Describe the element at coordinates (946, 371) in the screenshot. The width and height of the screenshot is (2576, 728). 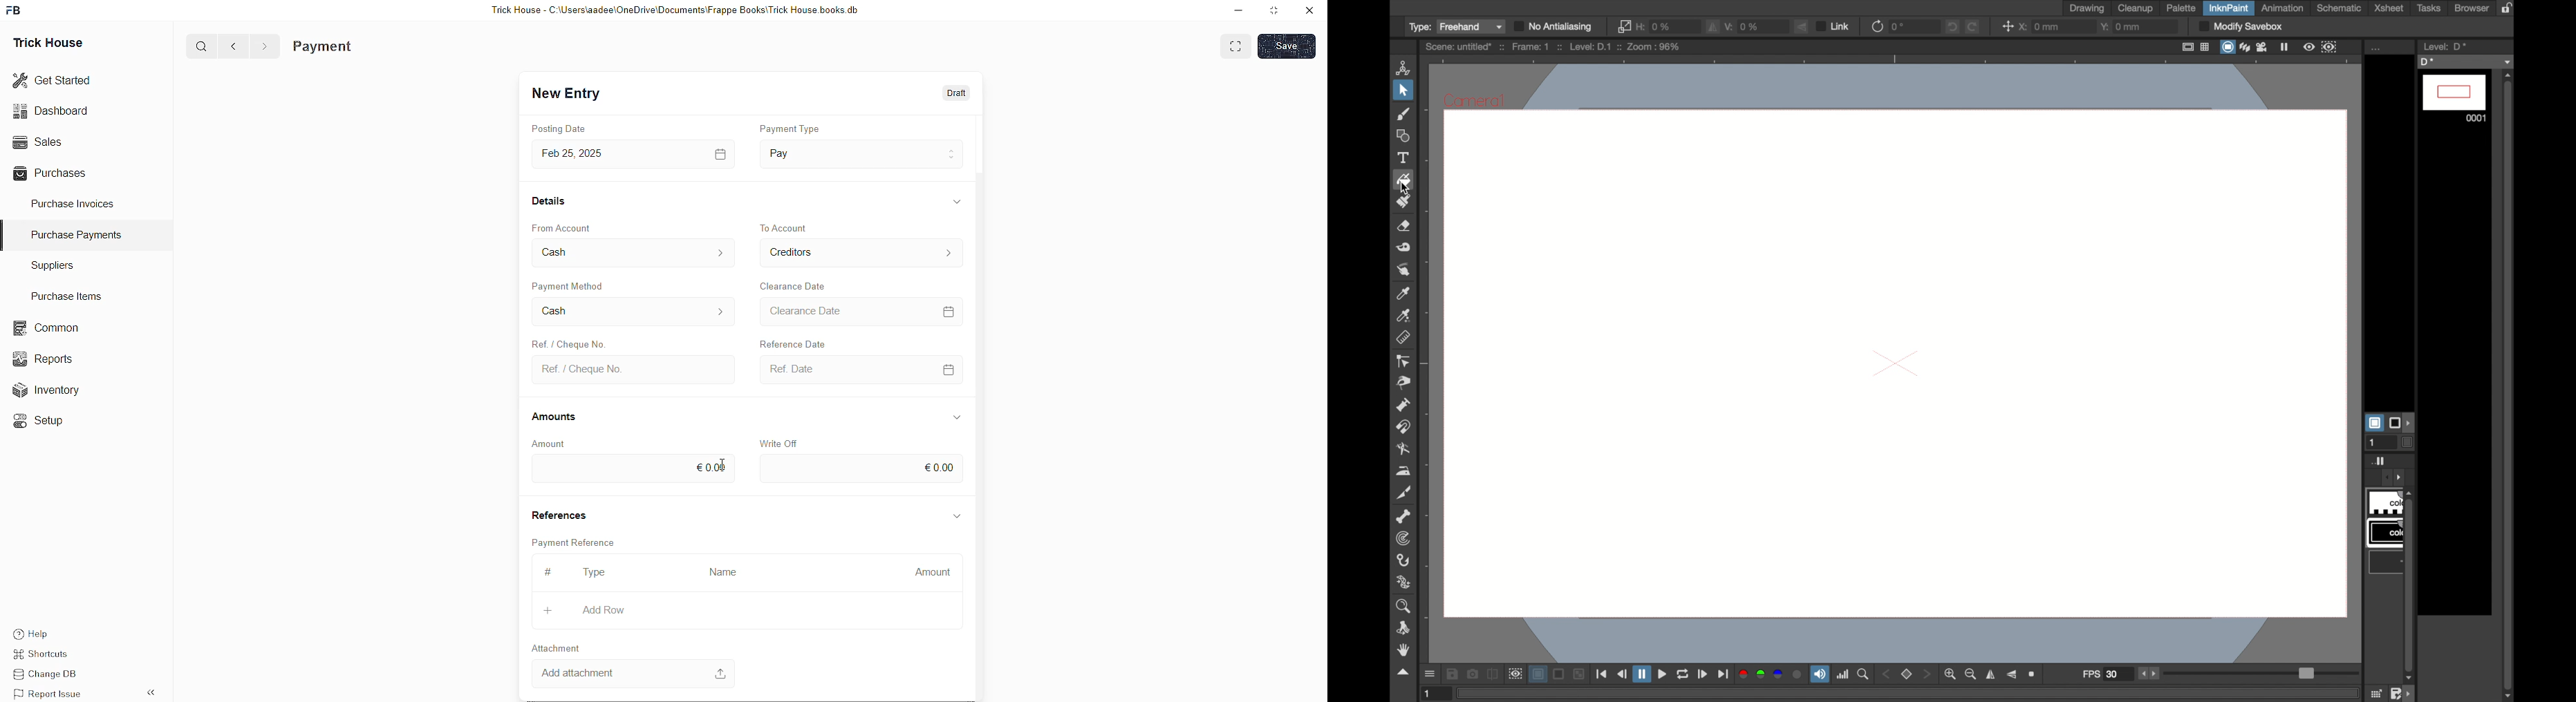
I see `calendar` at that location.